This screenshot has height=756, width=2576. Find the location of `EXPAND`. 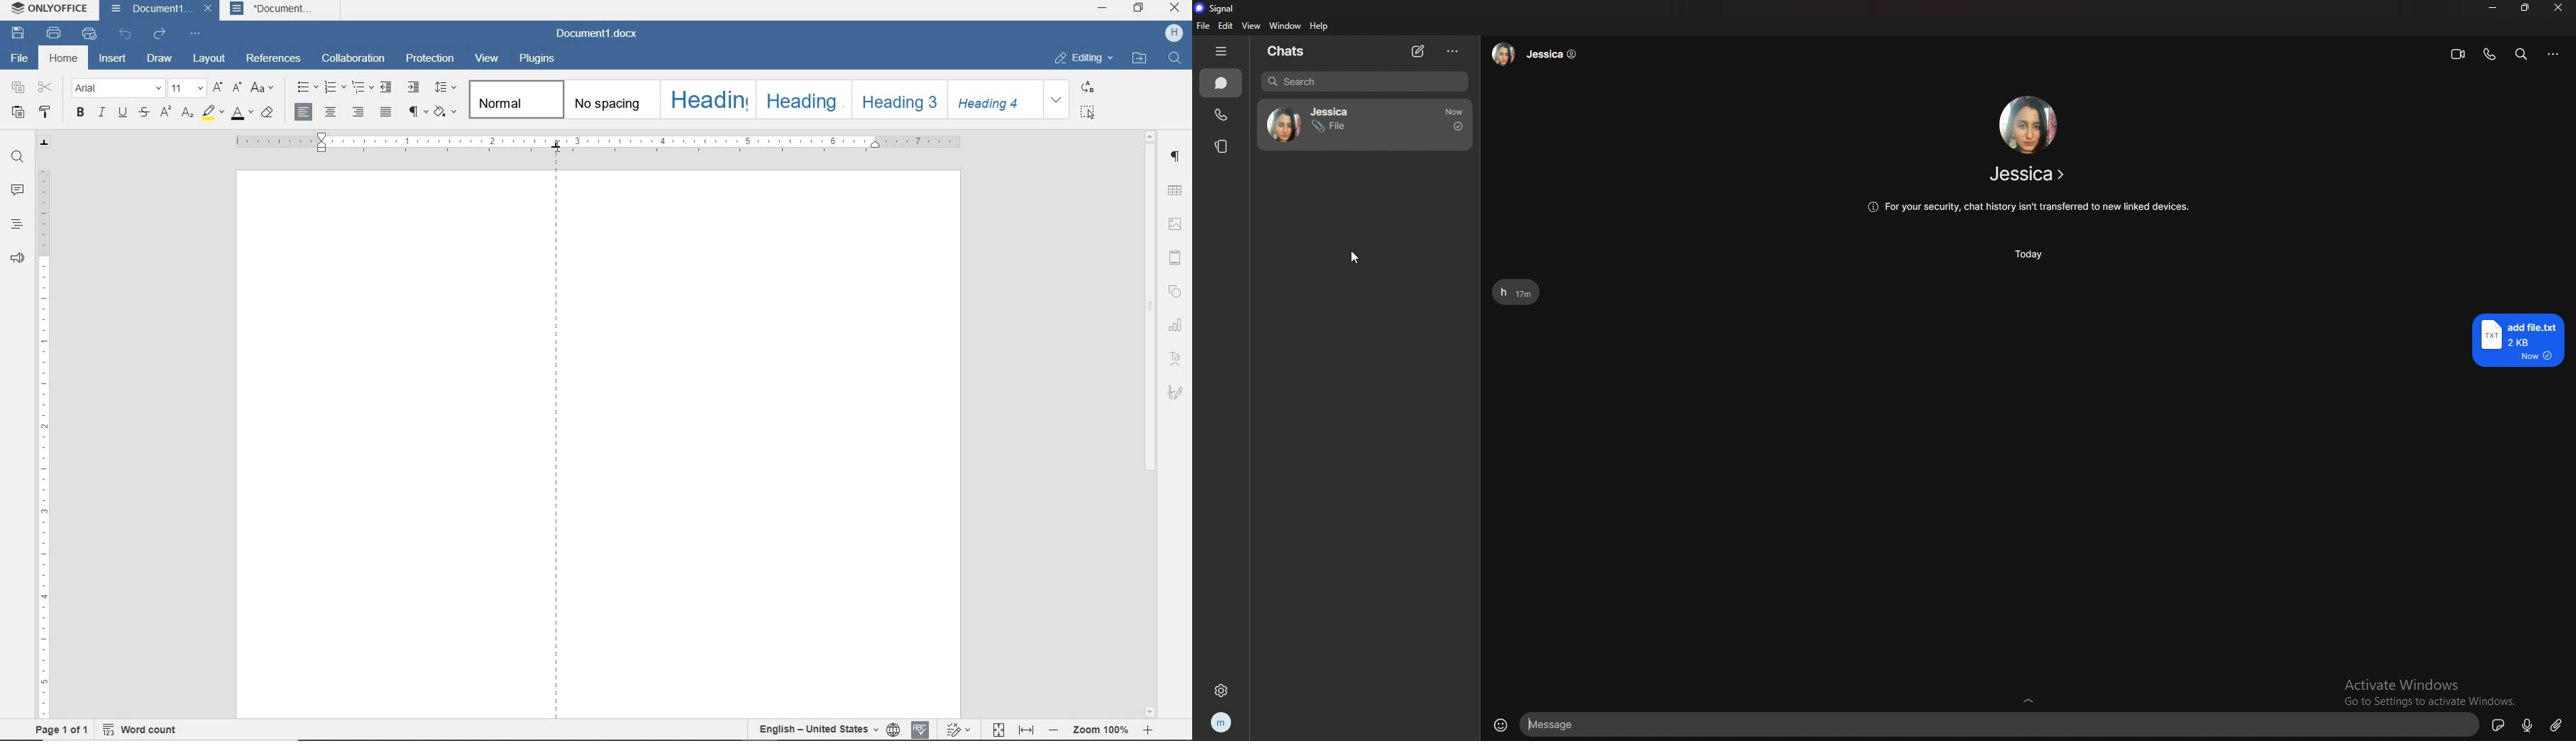

EXPAND is located at coordinates (1058, 99).